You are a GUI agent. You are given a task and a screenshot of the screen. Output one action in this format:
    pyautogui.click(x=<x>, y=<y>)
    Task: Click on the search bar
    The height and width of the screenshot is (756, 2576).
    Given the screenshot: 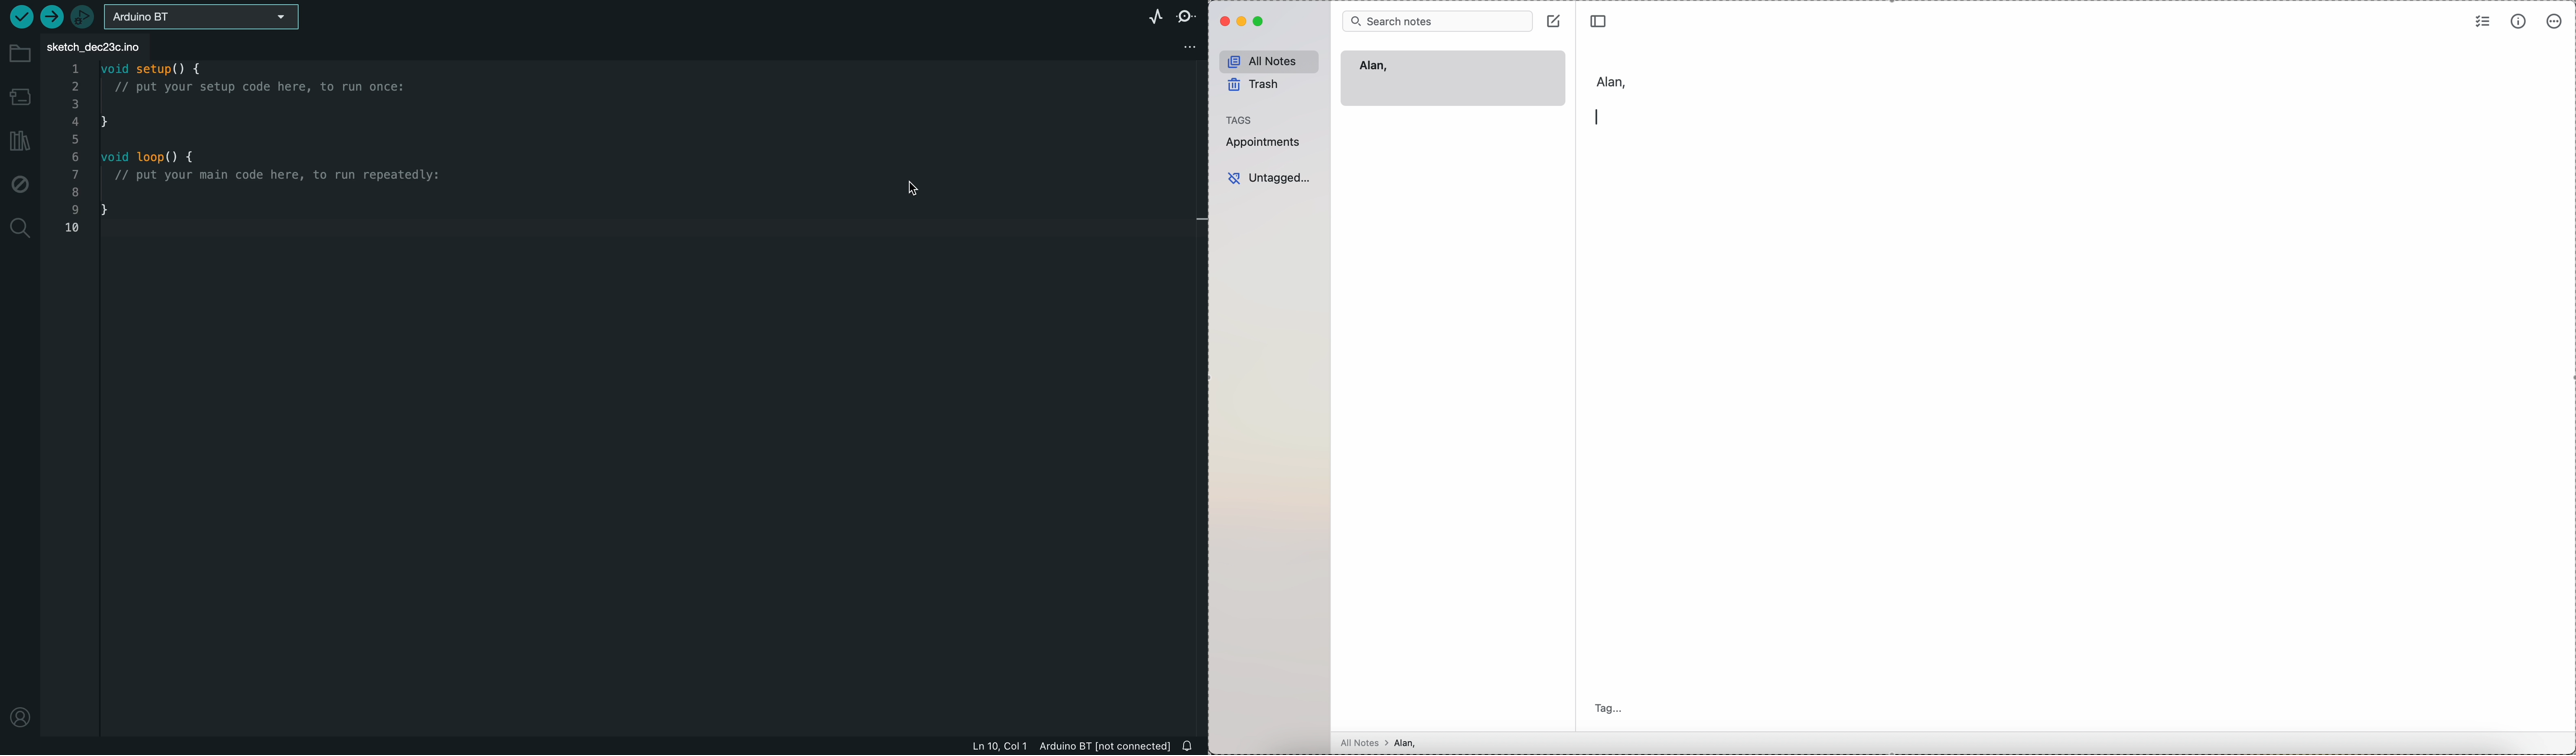 What is the action you would take?
    pyautogui.click(x=1437, y=20)
    